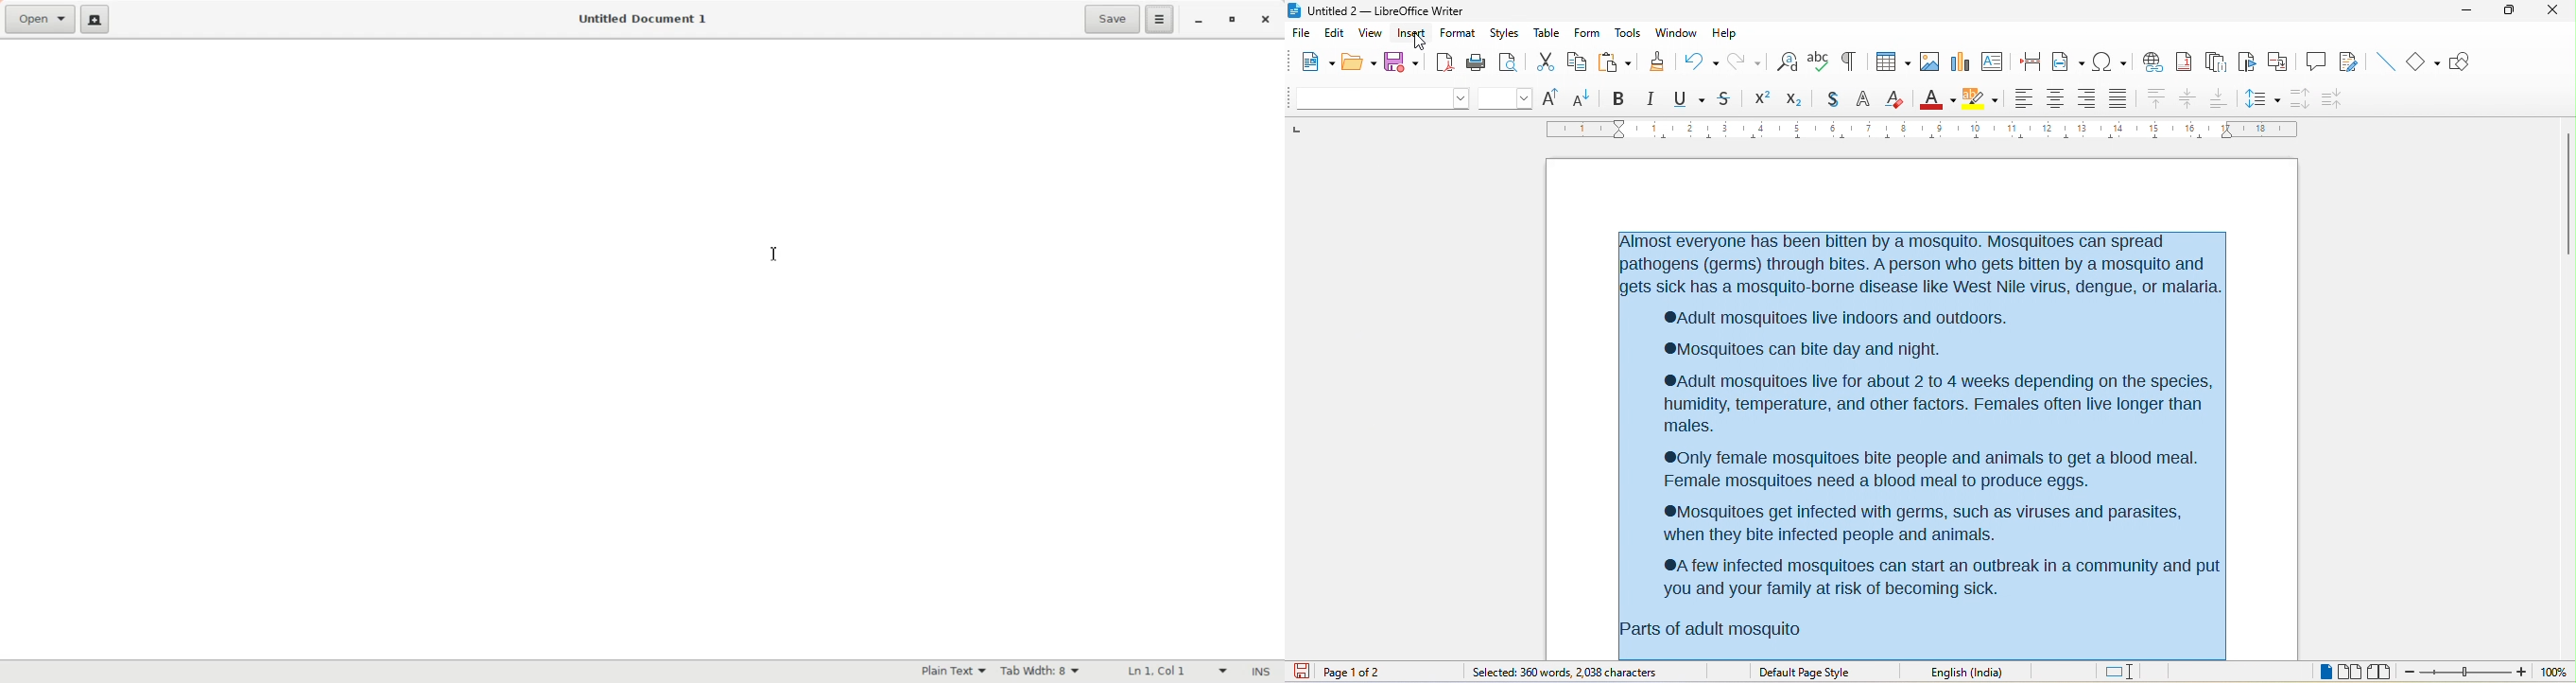 The height and width of the screenshot is (700, 2576). Describe the element at coordinates (1477, 61) in the screenshot. I see `print` at that location.